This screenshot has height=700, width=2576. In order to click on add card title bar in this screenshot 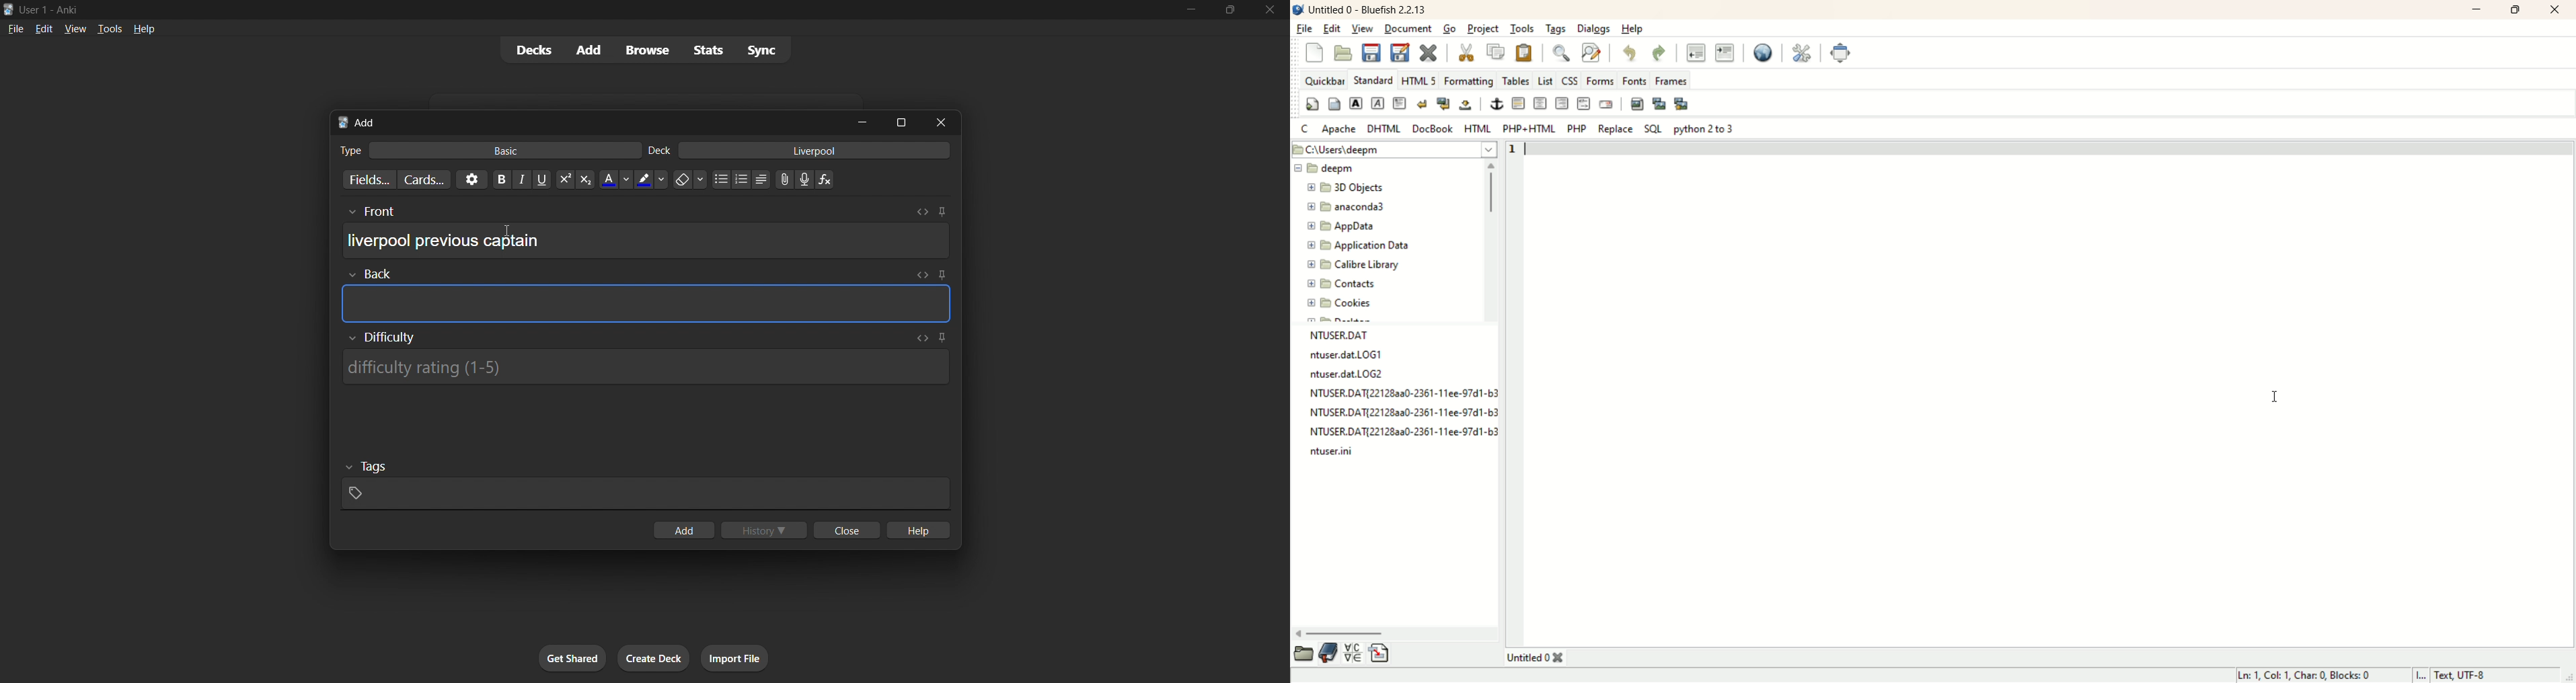, I will do `click(588, 120)`.